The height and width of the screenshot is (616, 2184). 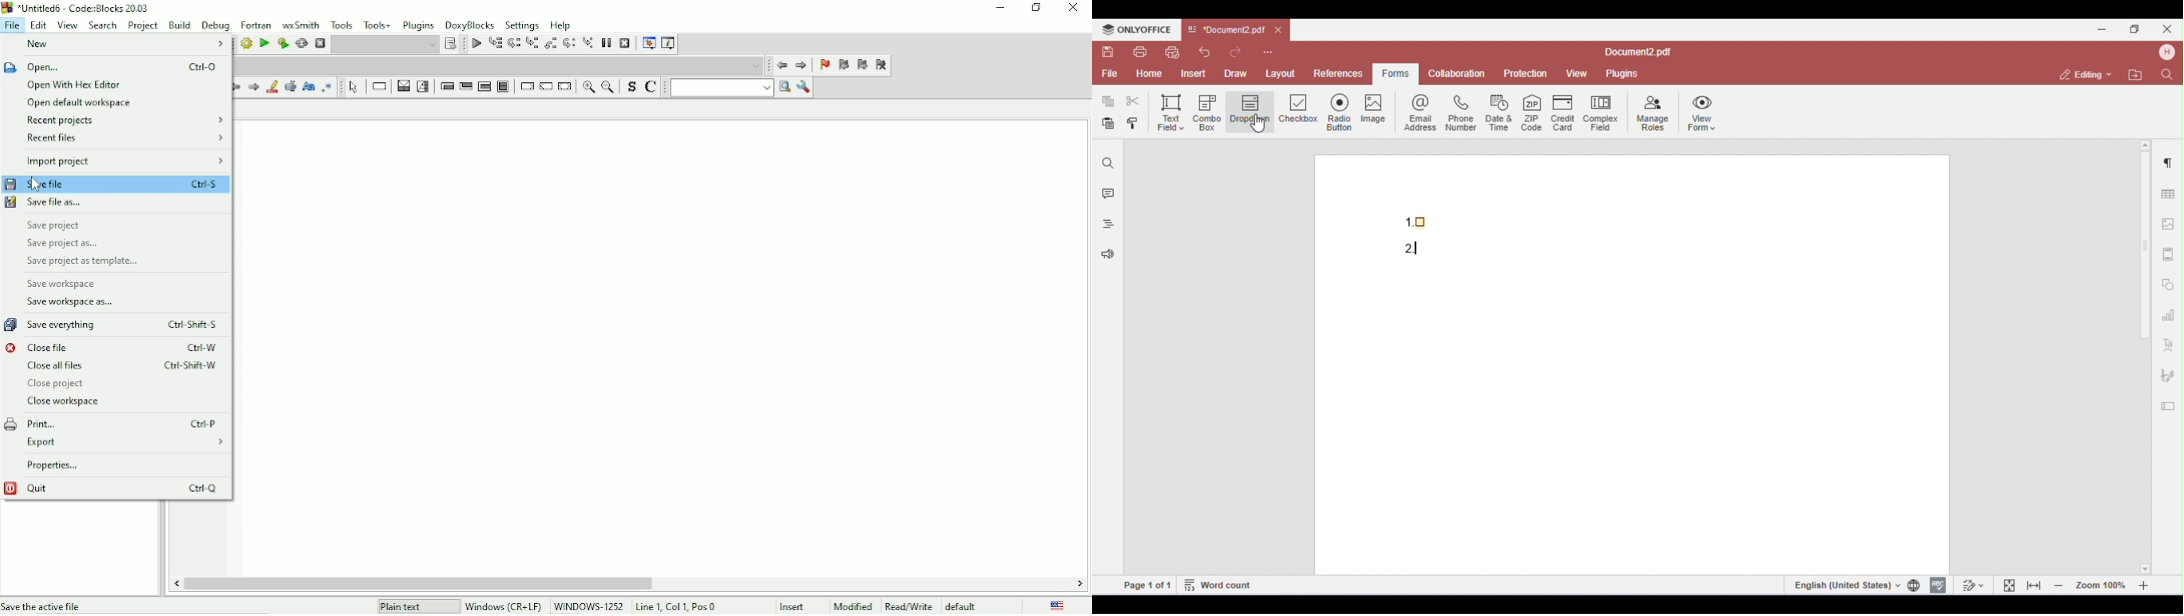 What do you see at coordinates (566, 86) in the screenshot?
I see `Return-instruction` at bounding box center [566, 86].